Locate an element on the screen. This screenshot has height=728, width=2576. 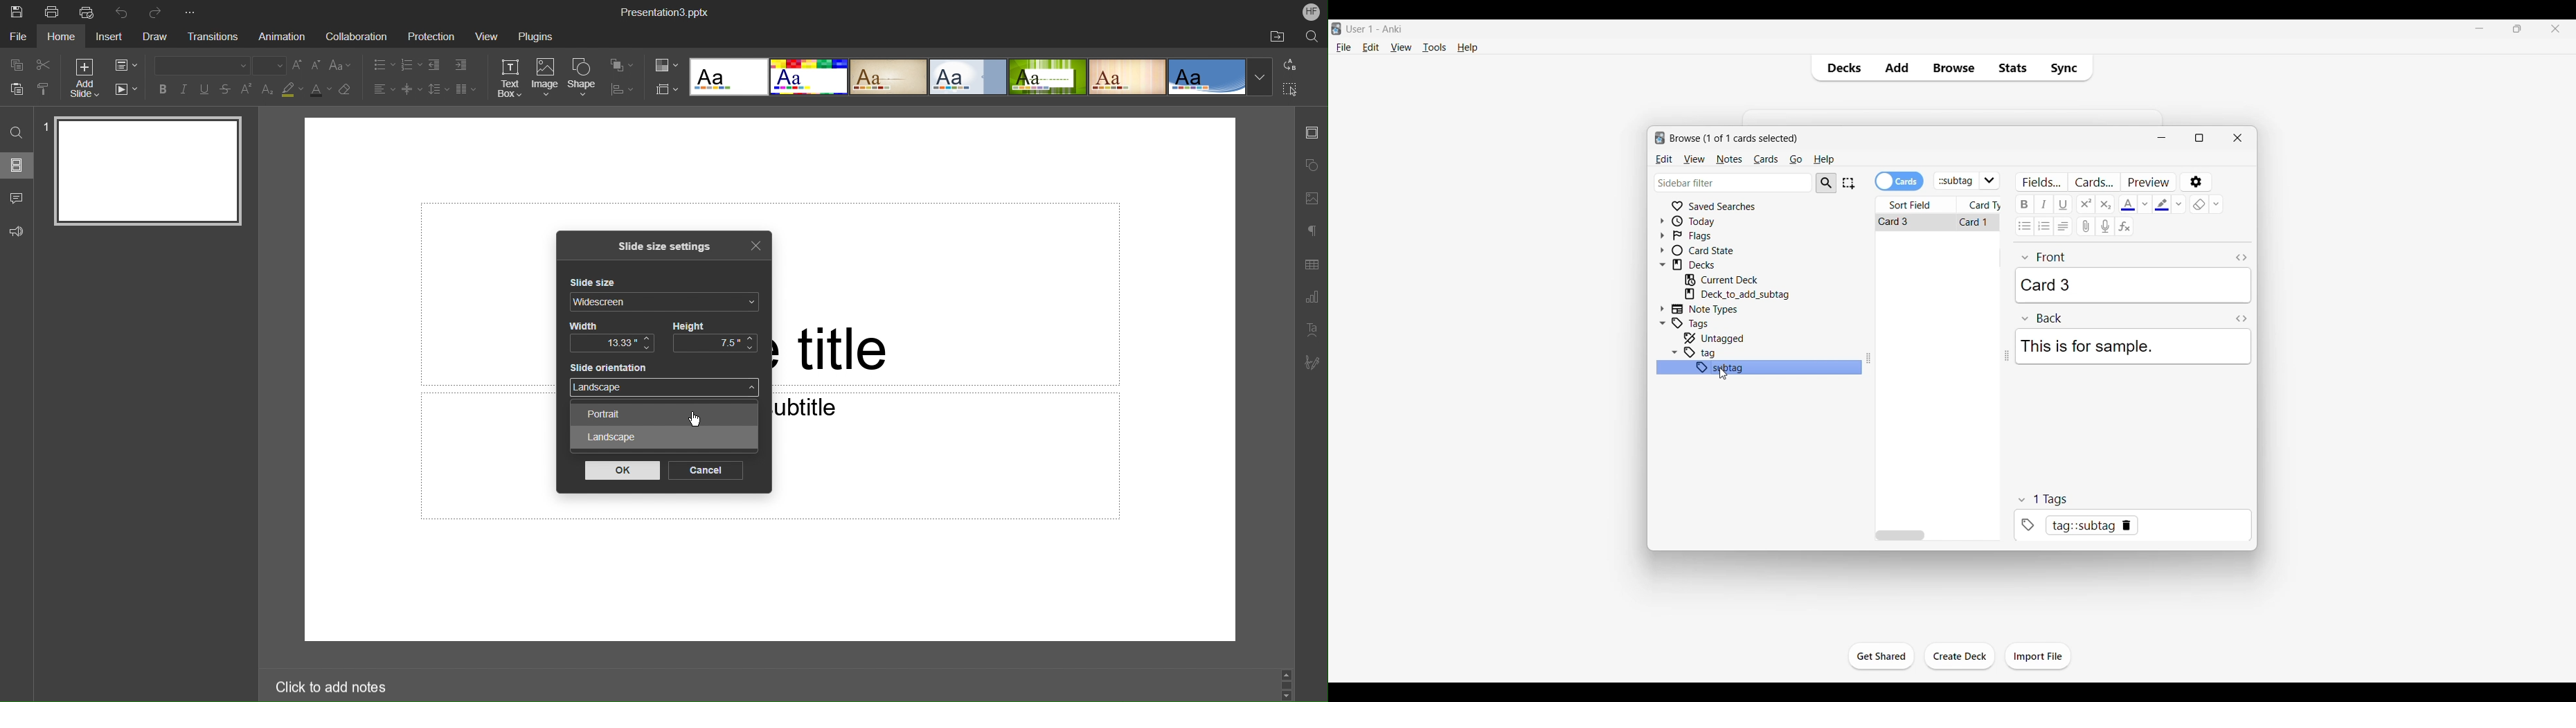
Text Box is located at coordinates (510, 78).